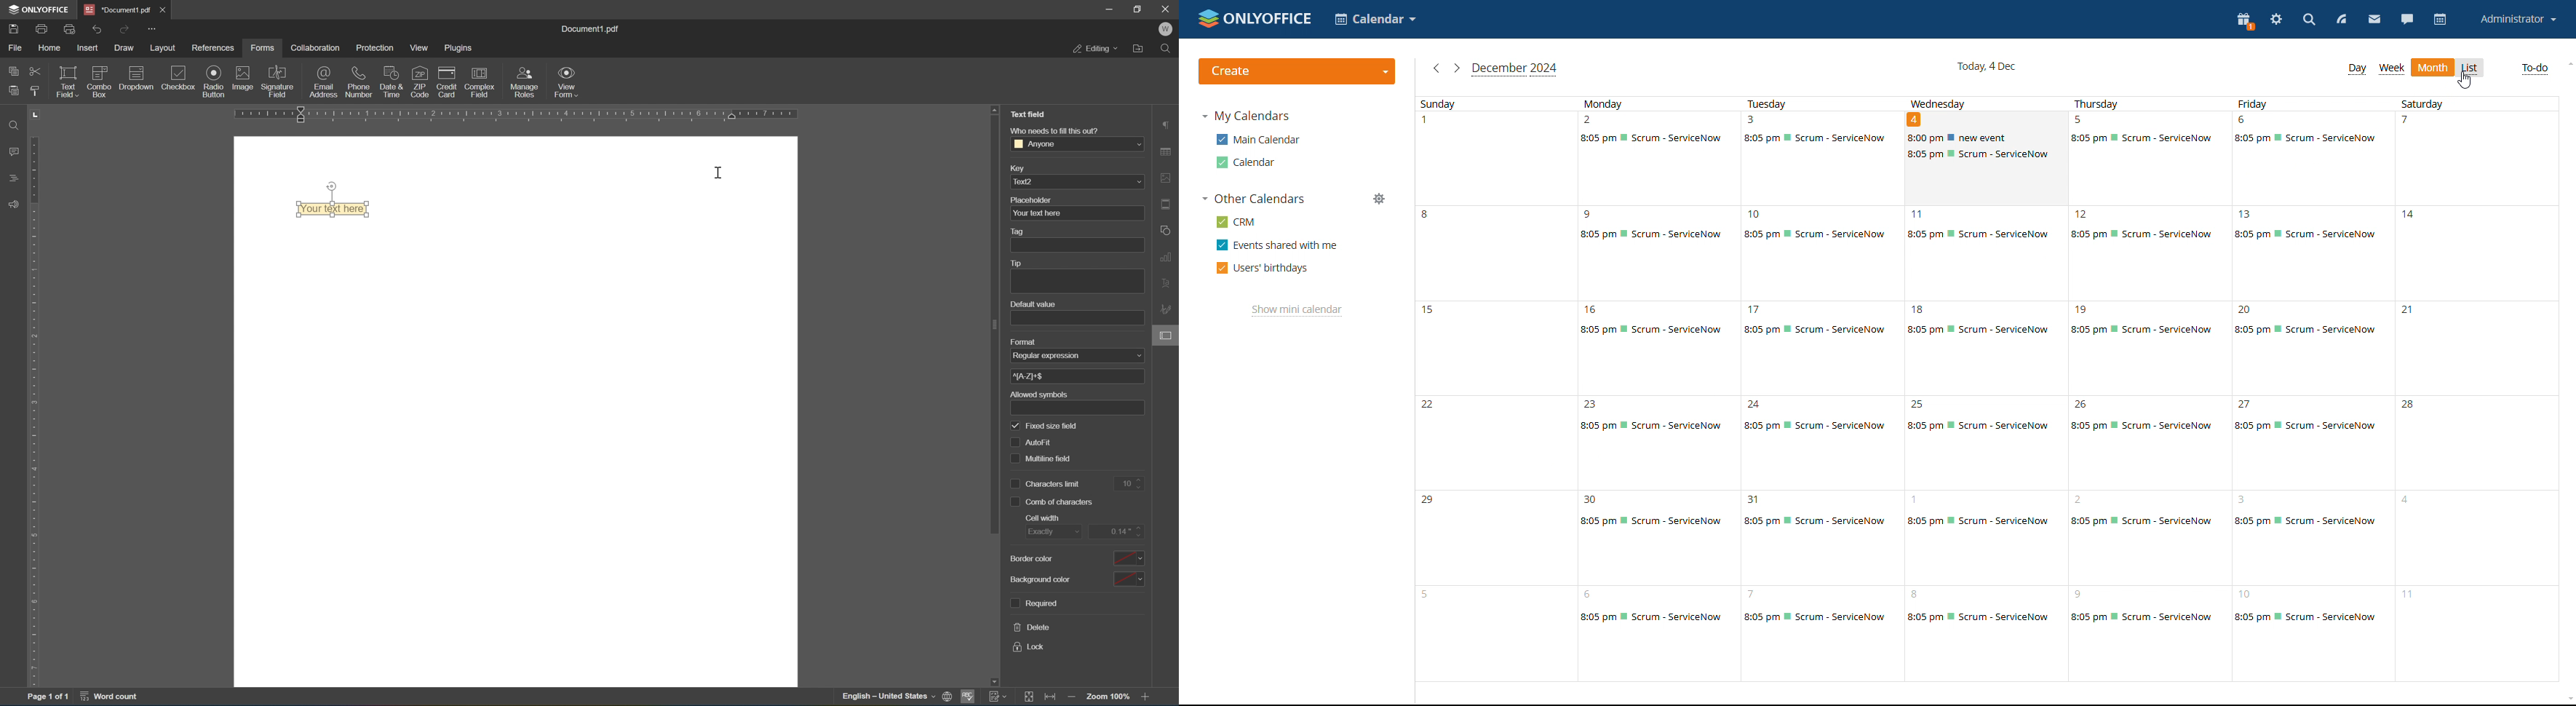  What do you see at coordinates (161, 9) in the screenshot?
I see `close` at bounding box center [161, 9].